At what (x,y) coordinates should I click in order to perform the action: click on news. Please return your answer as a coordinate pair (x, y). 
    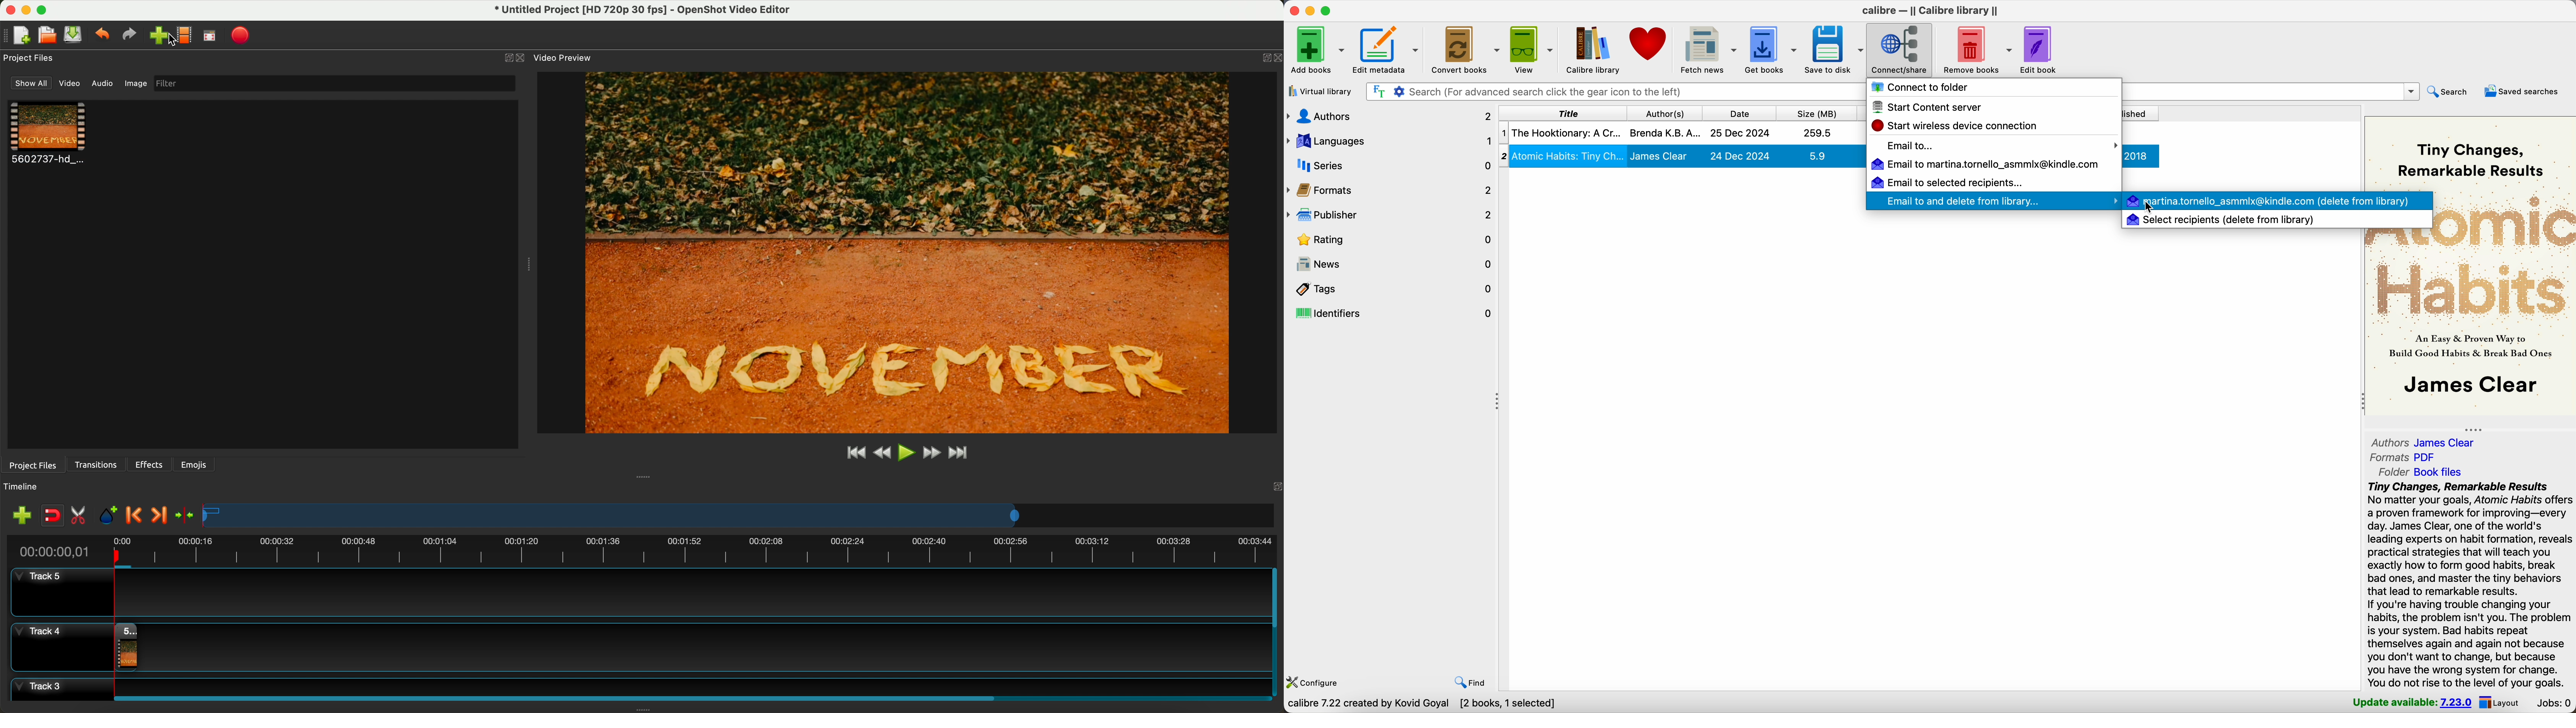
    Looking at the image, I should click on (1391, 264).